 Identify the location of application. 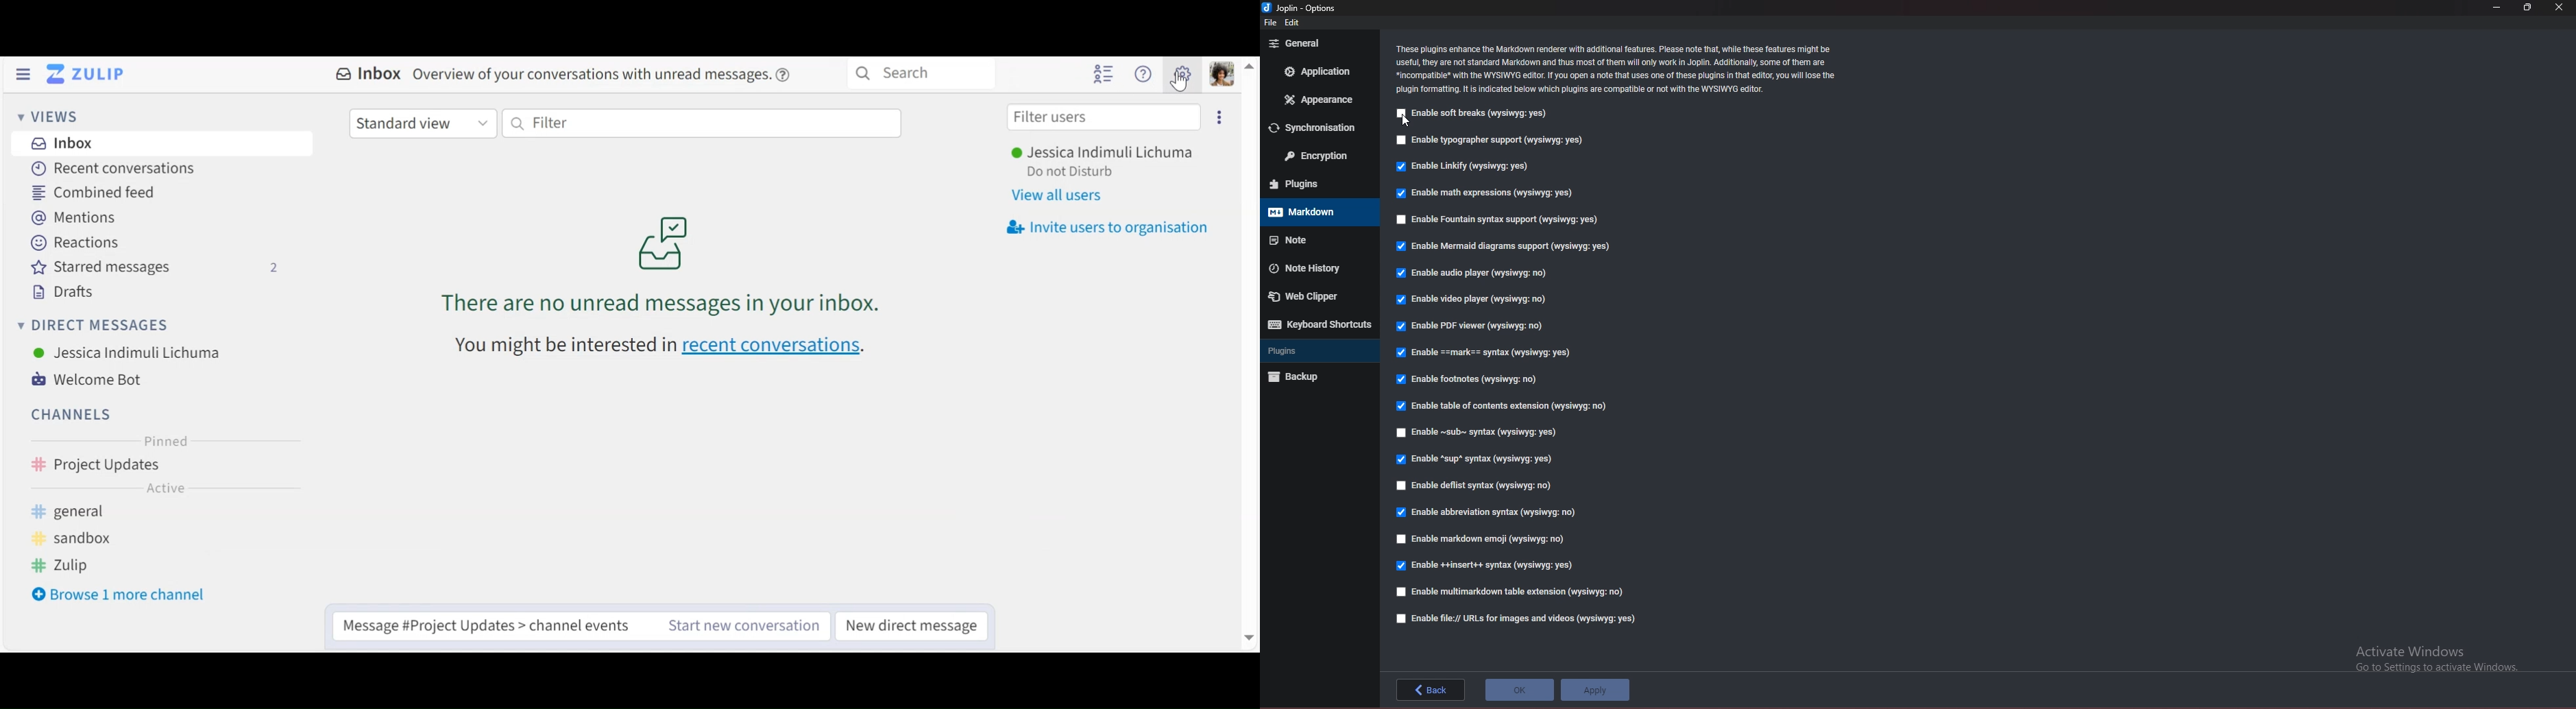
(1319, 71).